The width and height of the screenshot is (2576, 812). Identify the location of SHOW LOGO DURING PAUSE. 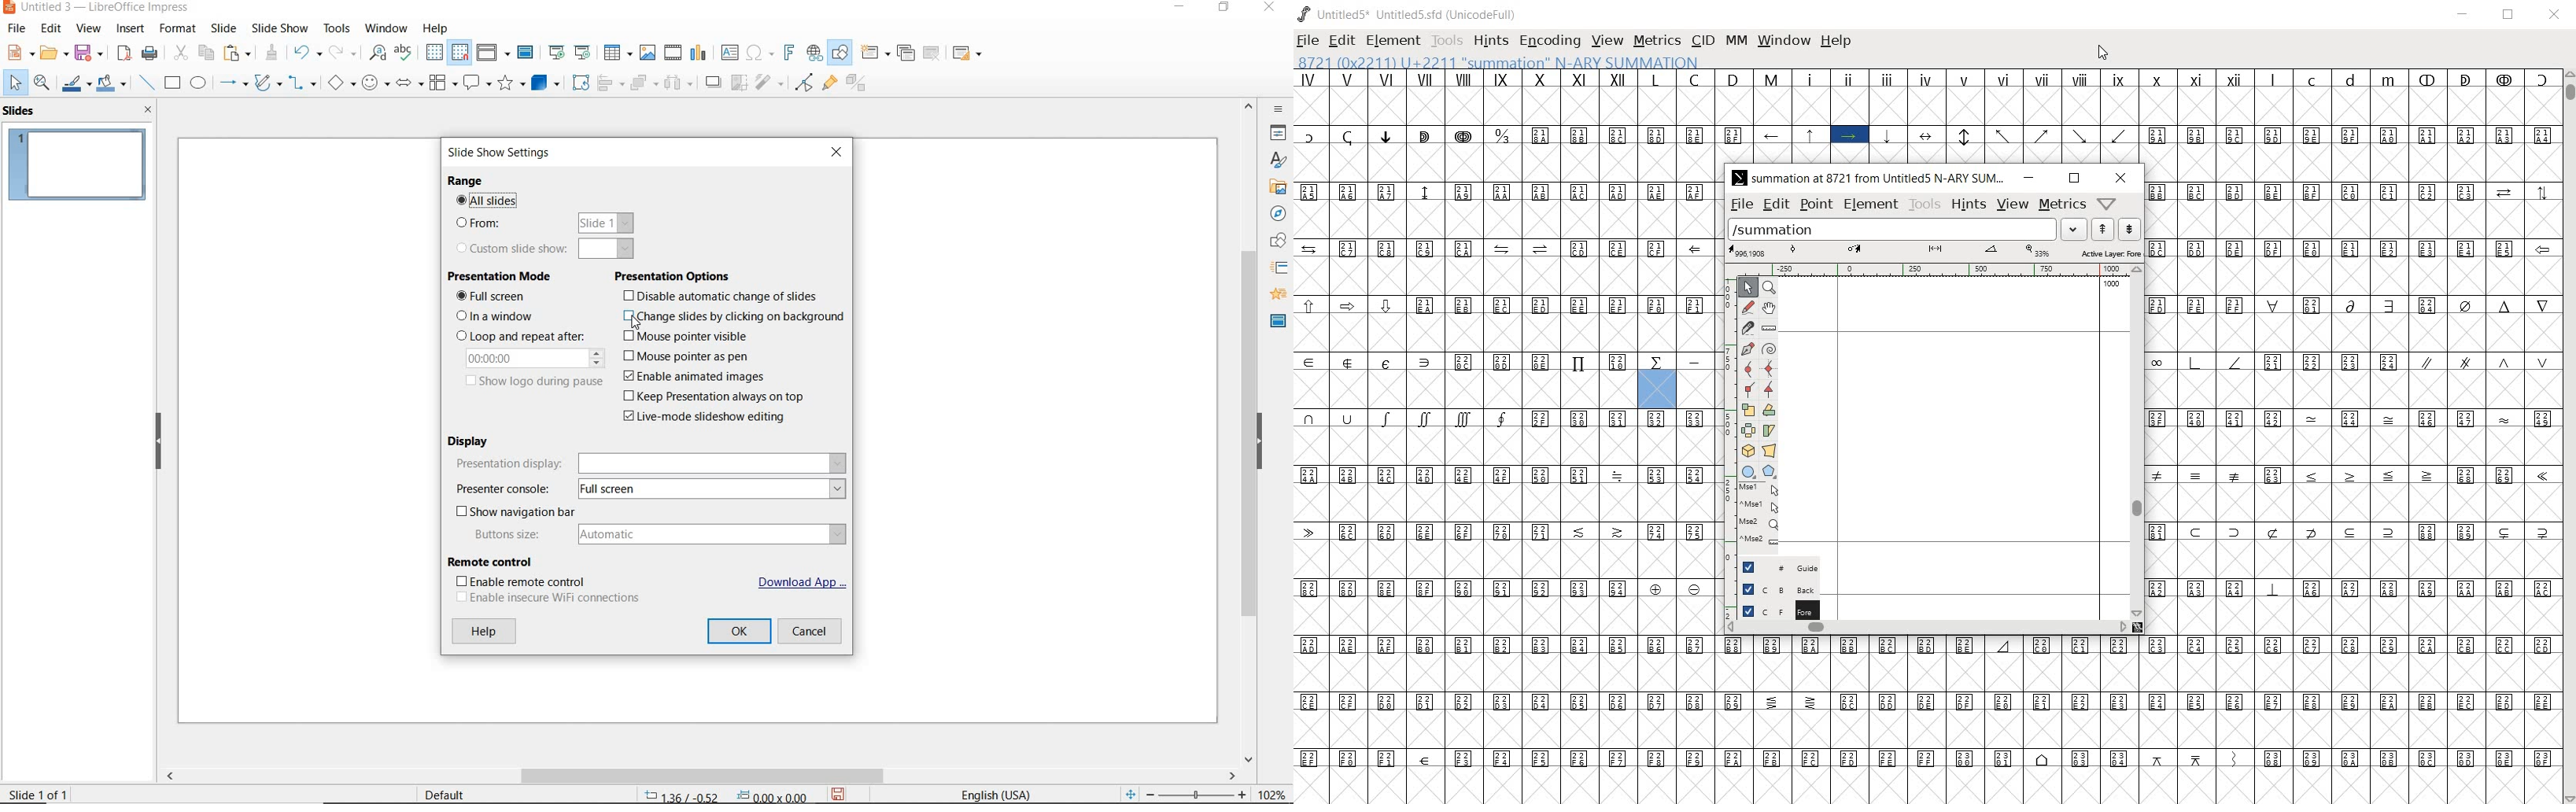
(535, 383).